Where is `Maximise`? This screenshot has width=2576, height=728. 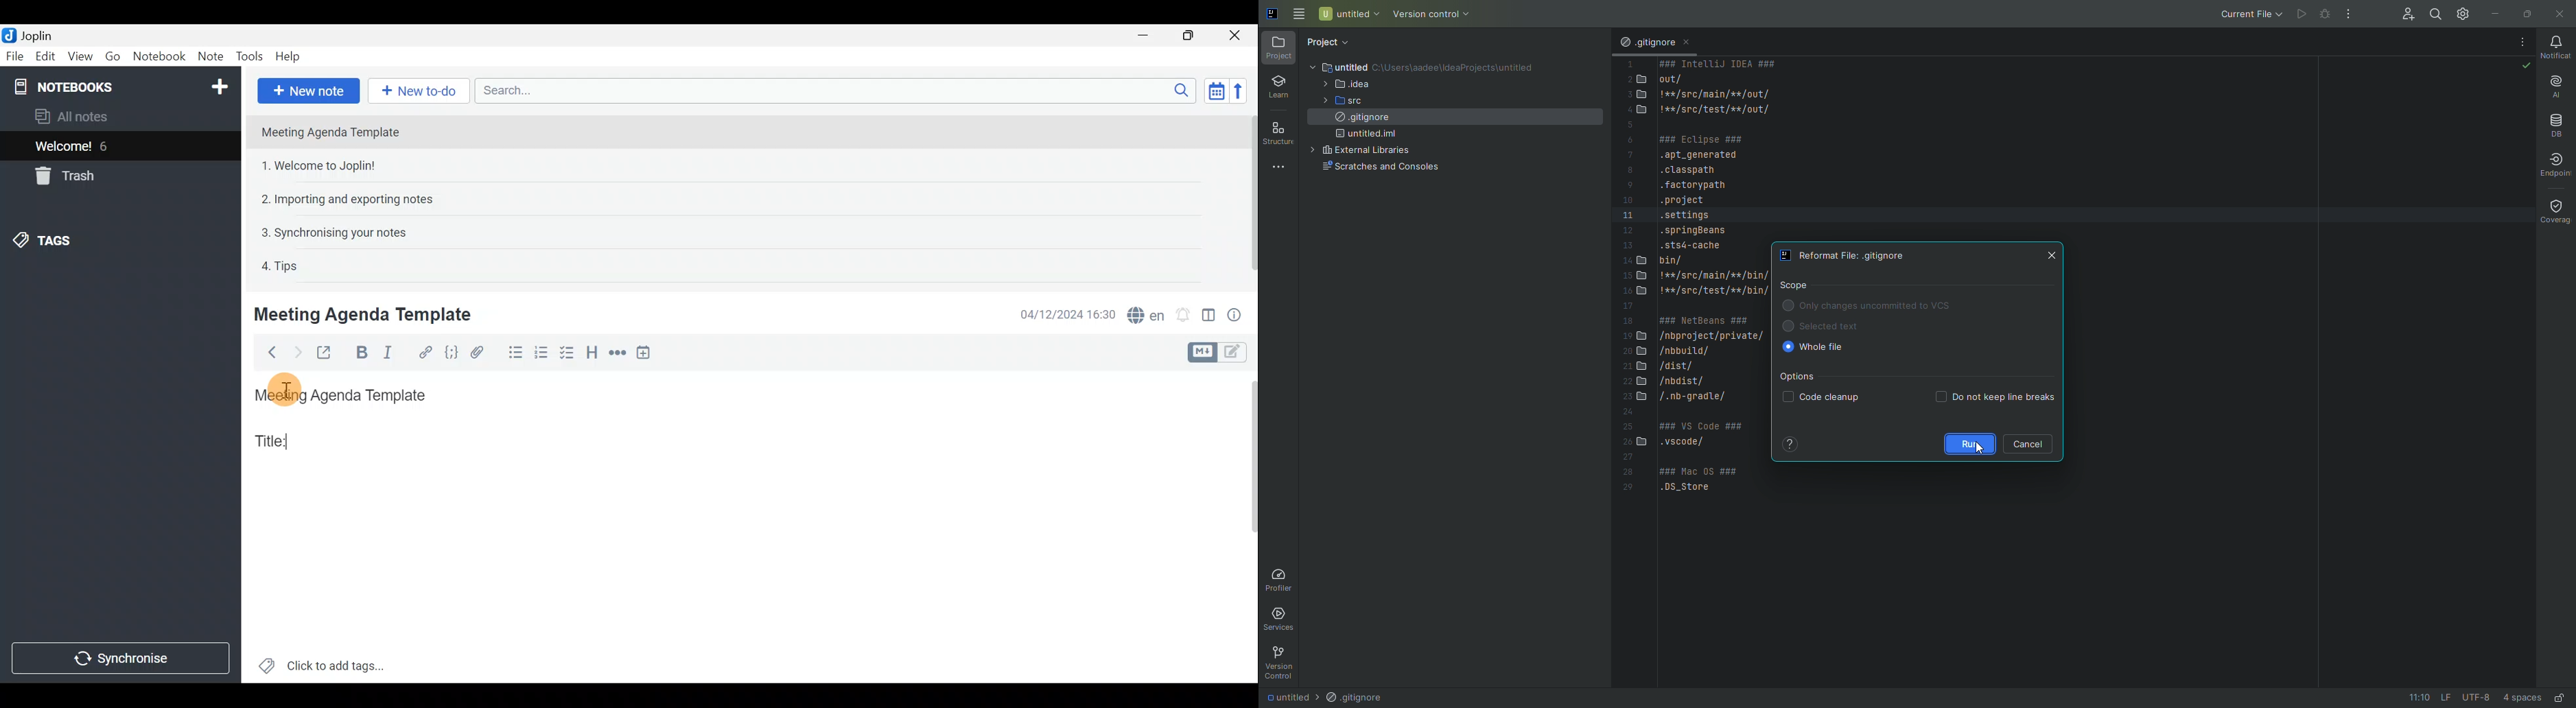 Maximise is located at coordinates (1189, 37).